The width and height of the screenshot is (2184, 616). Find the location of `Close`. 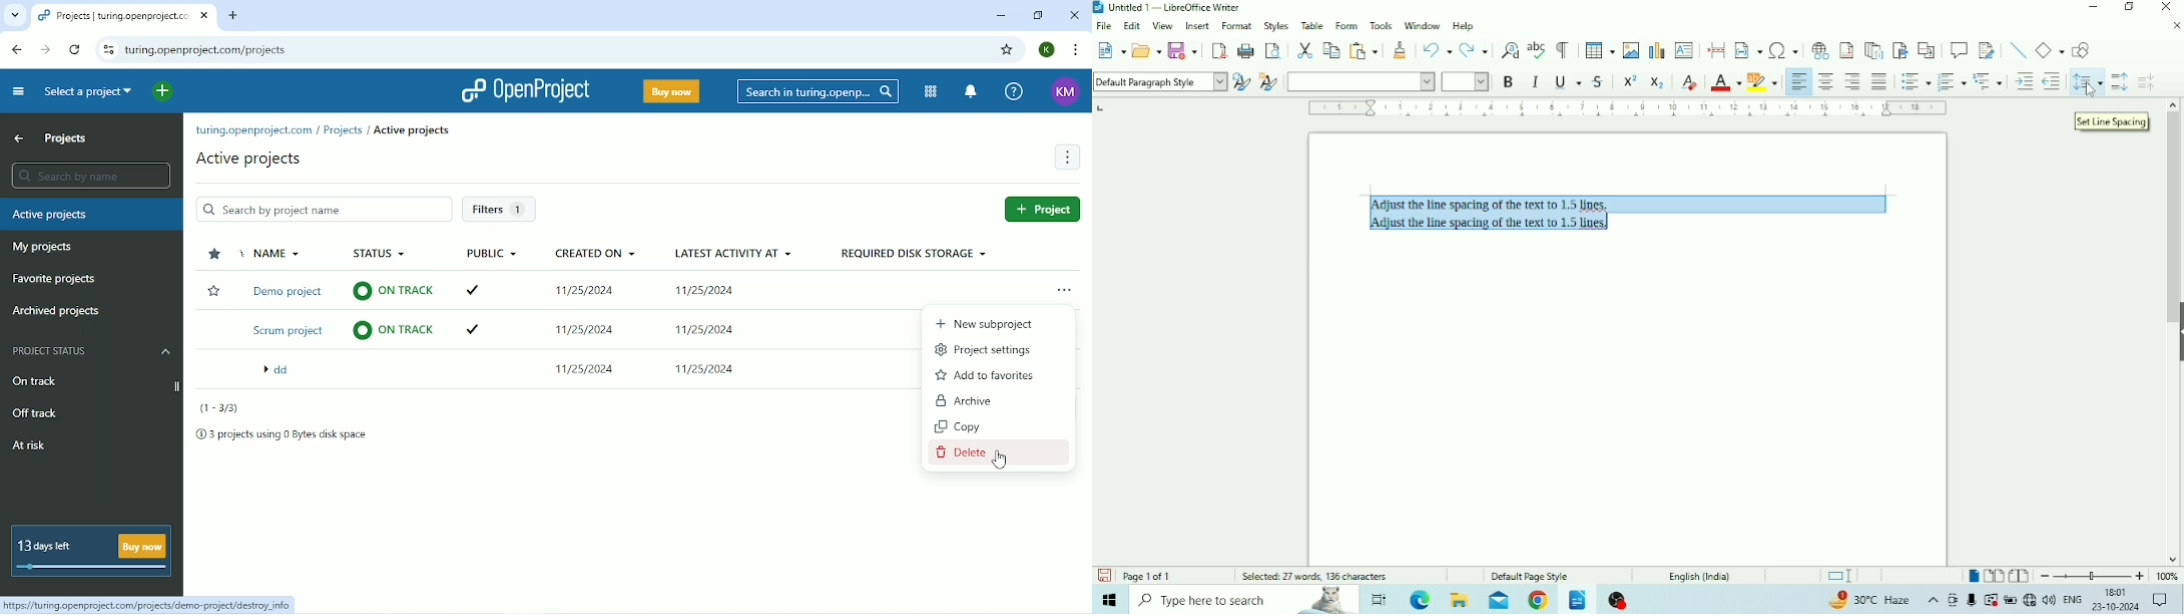

Close is located at coordinates (2167, 7).